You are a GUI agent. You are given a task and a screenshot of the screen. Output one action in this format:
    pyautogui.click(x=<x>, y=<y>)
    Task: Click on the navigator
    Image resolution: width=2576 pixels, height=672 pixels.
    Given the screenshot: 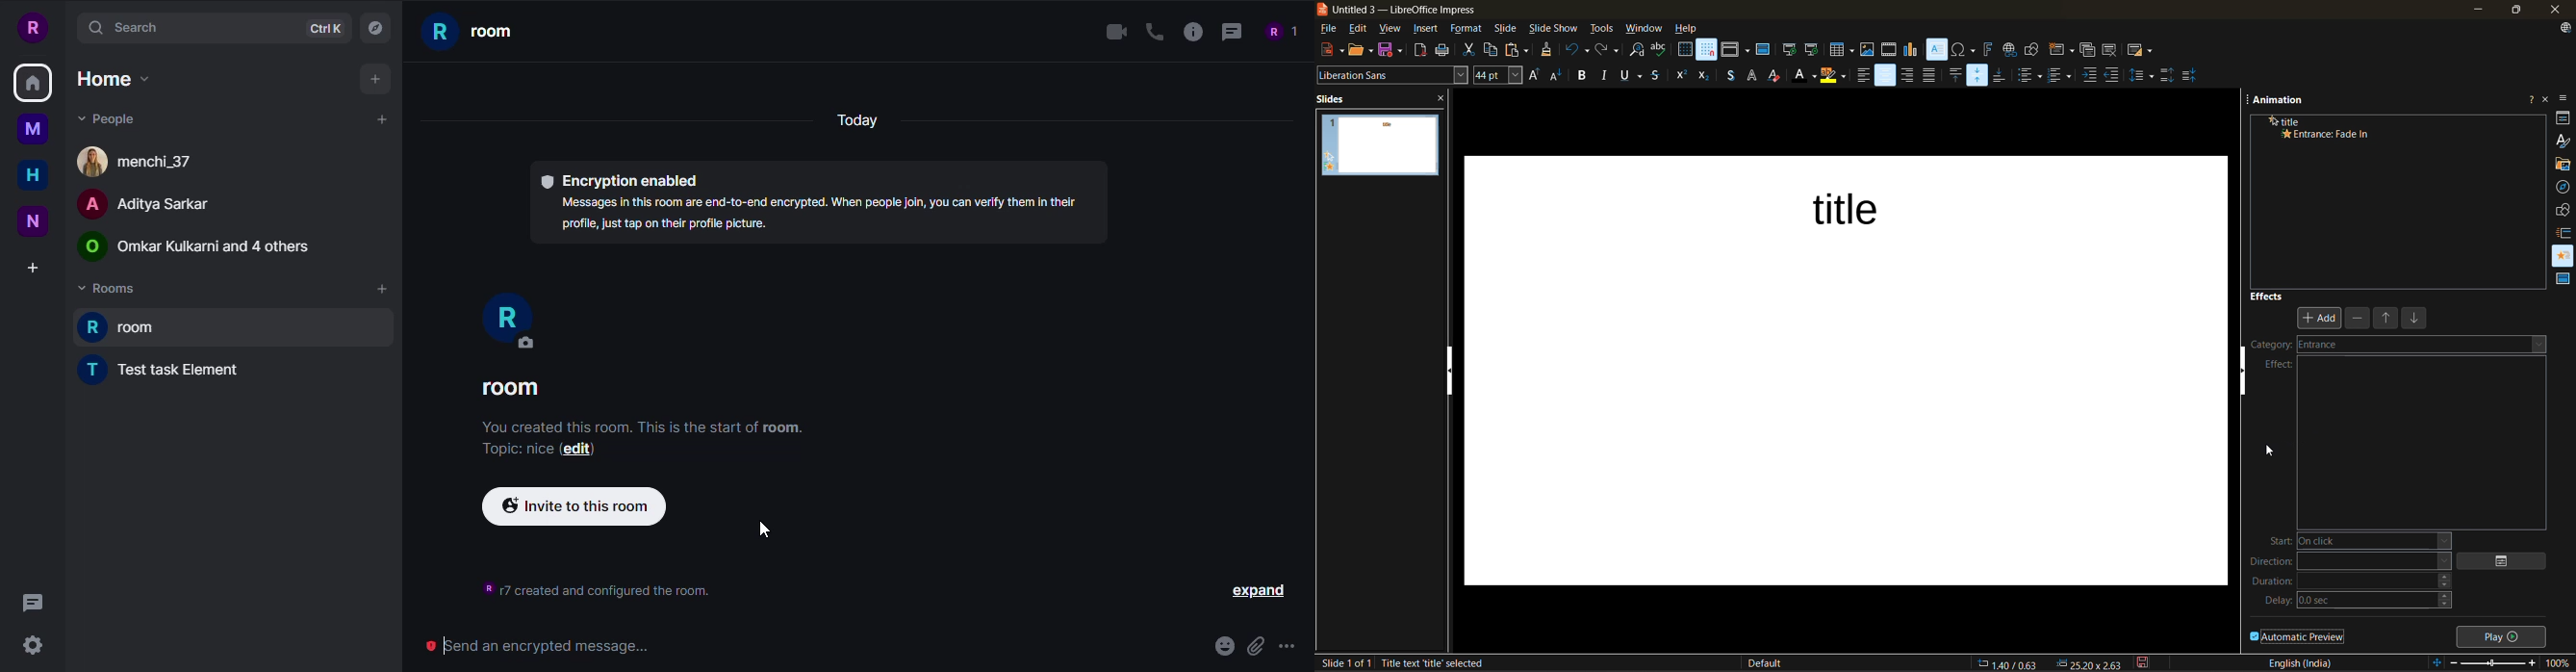 What is the action you would take?
    pyautogui.click(x=2564, y=187)
    